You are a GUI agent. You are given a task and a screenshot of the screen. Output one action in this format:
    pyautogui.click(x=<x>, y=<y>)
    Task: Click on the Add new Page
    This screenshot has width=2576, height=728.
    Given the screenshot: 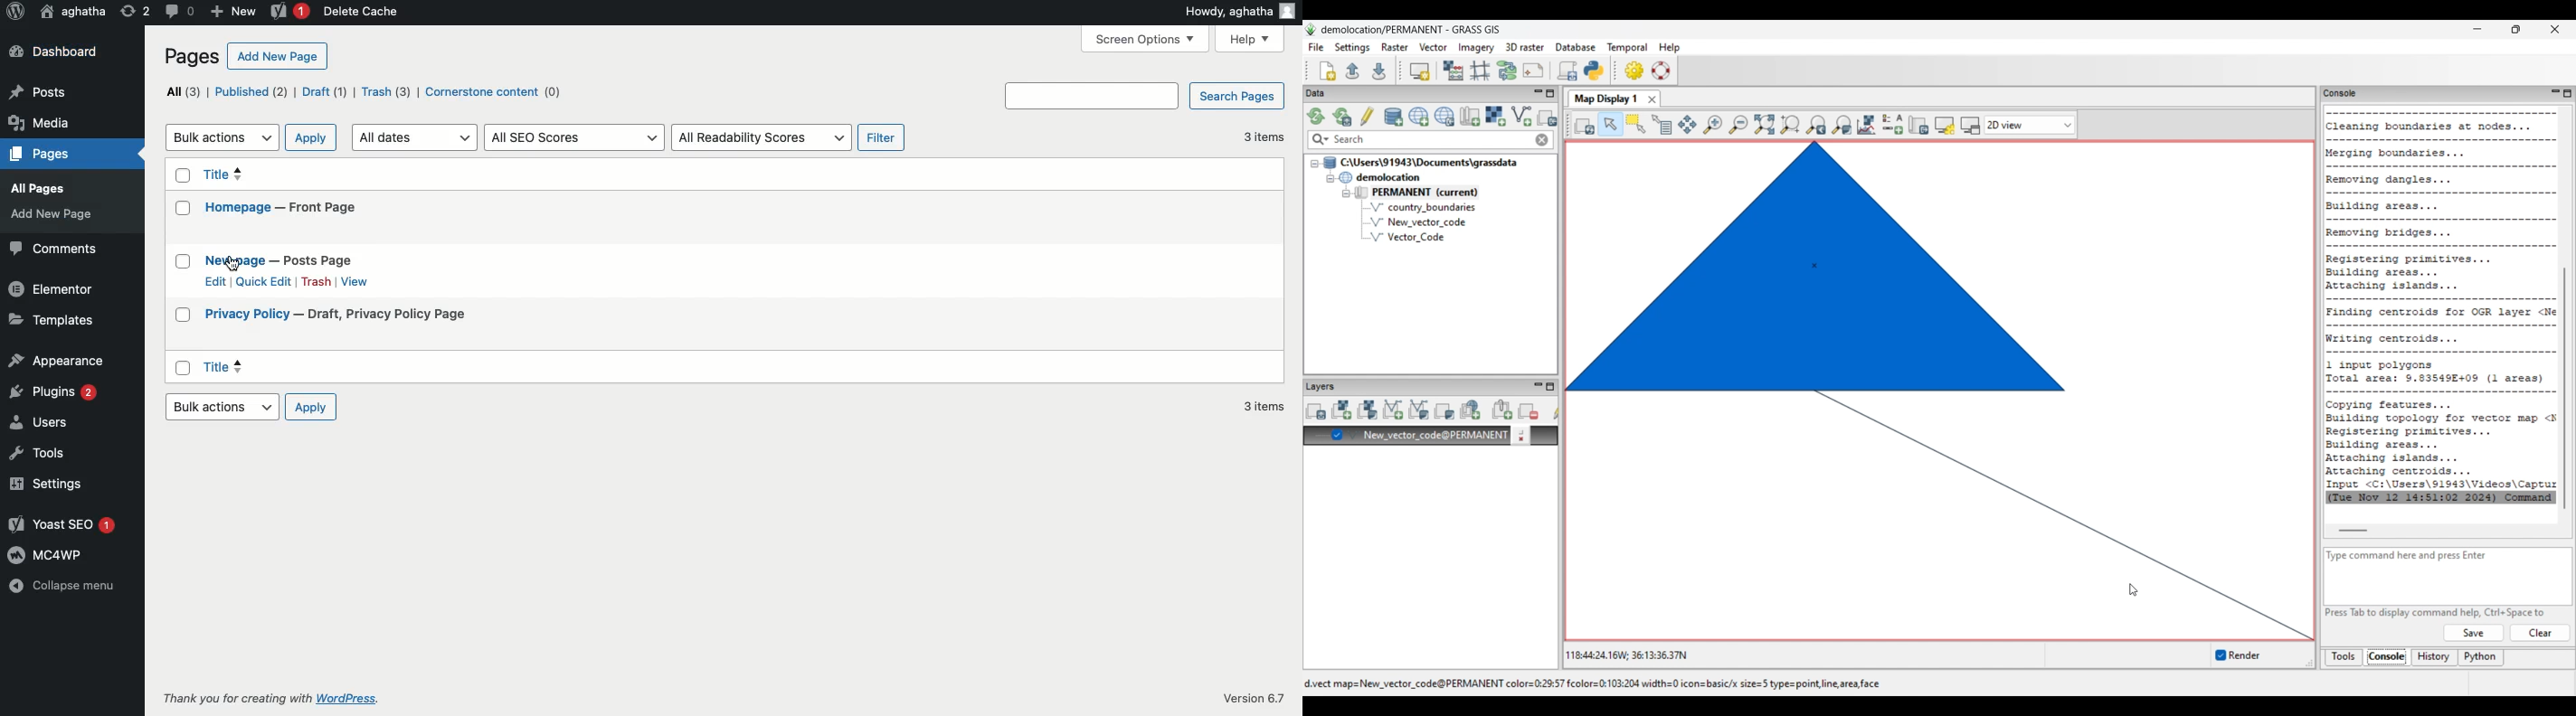 What is the action you would take?
    pyautogui.click(x=52, y=214)
    